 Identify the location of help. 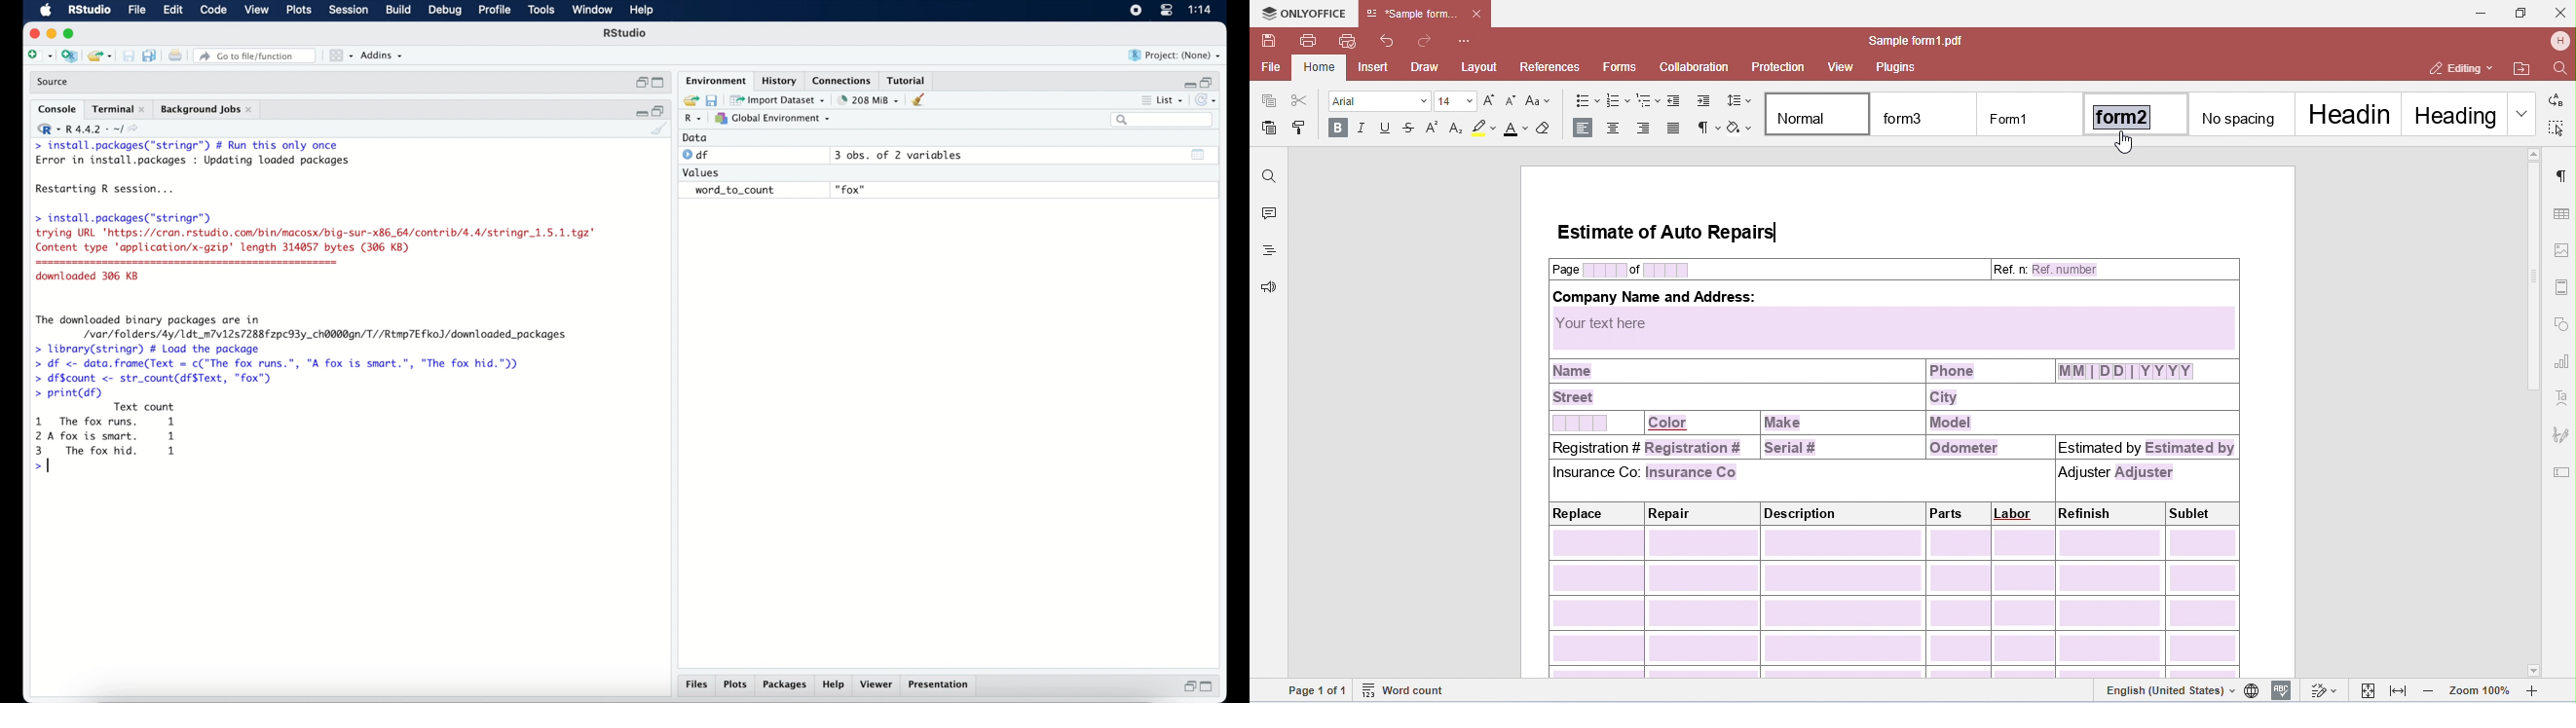
(644, 11).